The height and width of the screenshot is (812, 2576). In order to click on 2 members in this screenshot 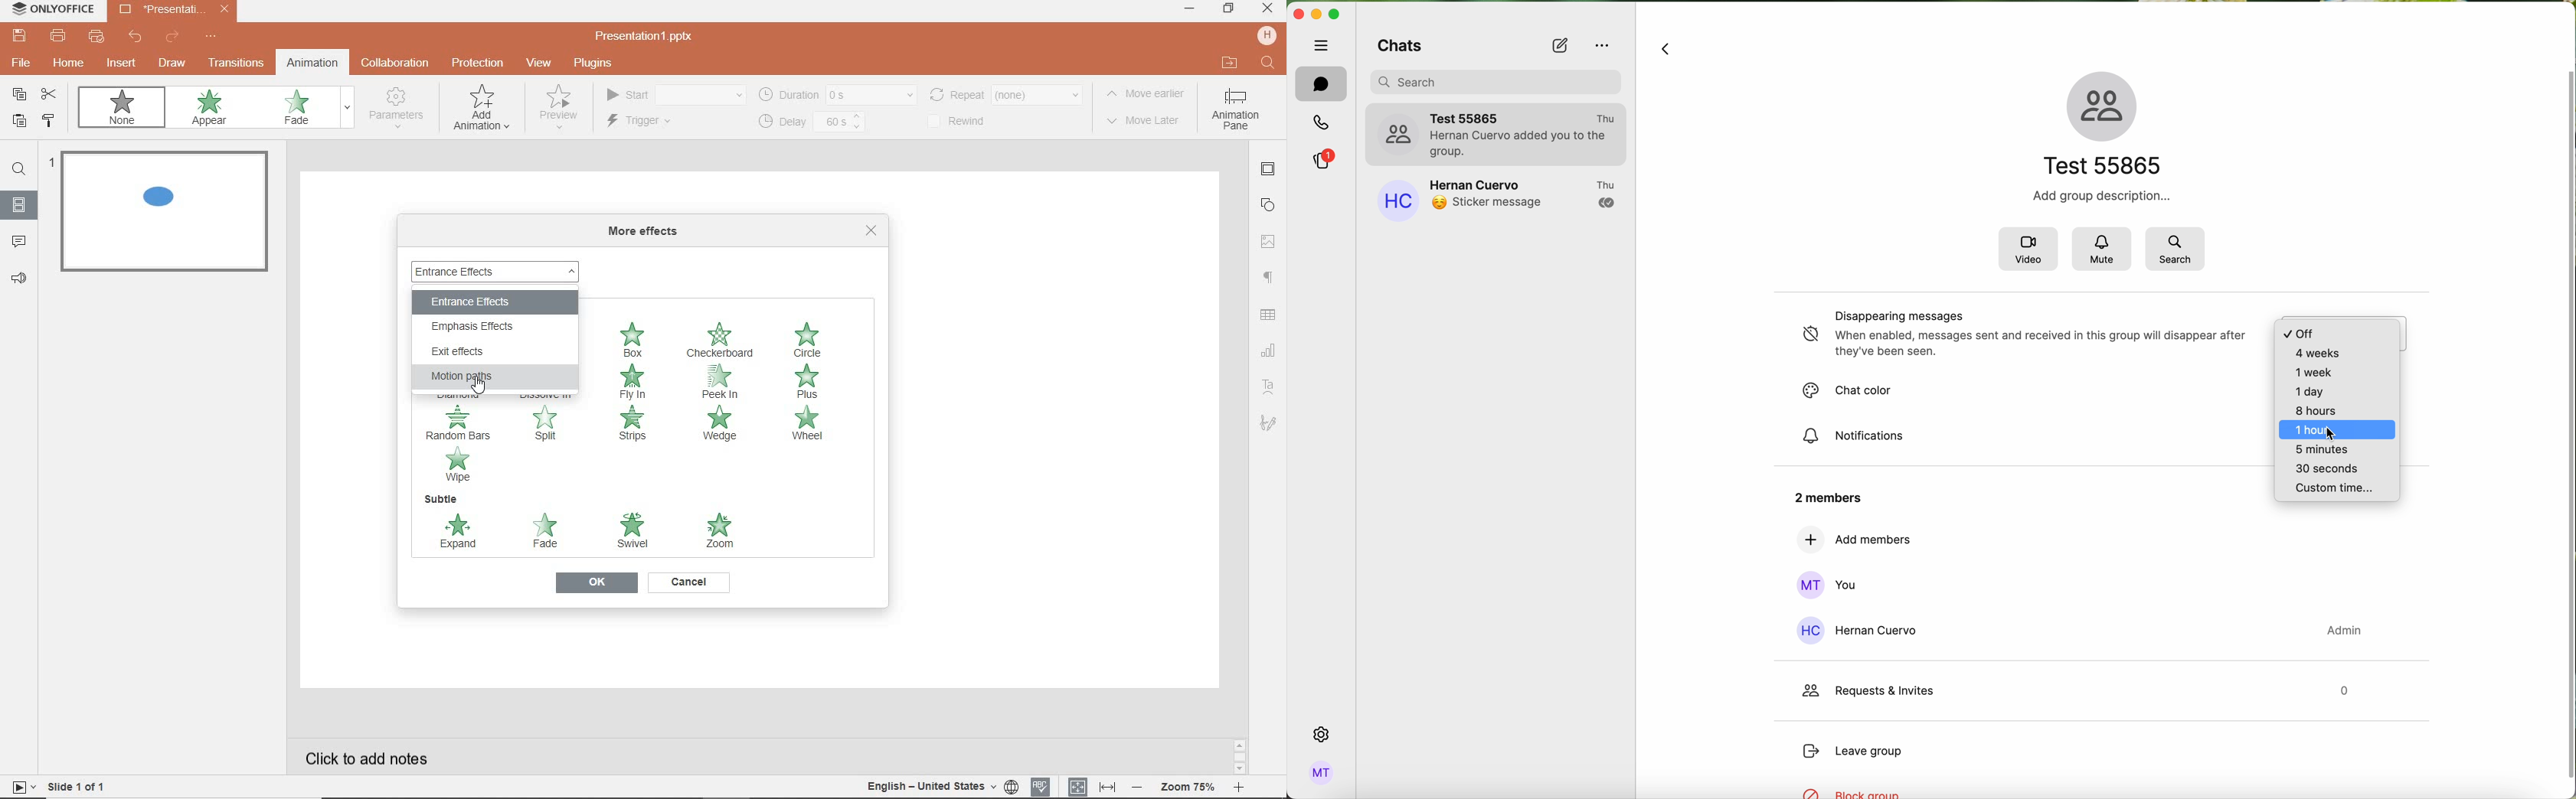, I will do `click(1826, 497)`.